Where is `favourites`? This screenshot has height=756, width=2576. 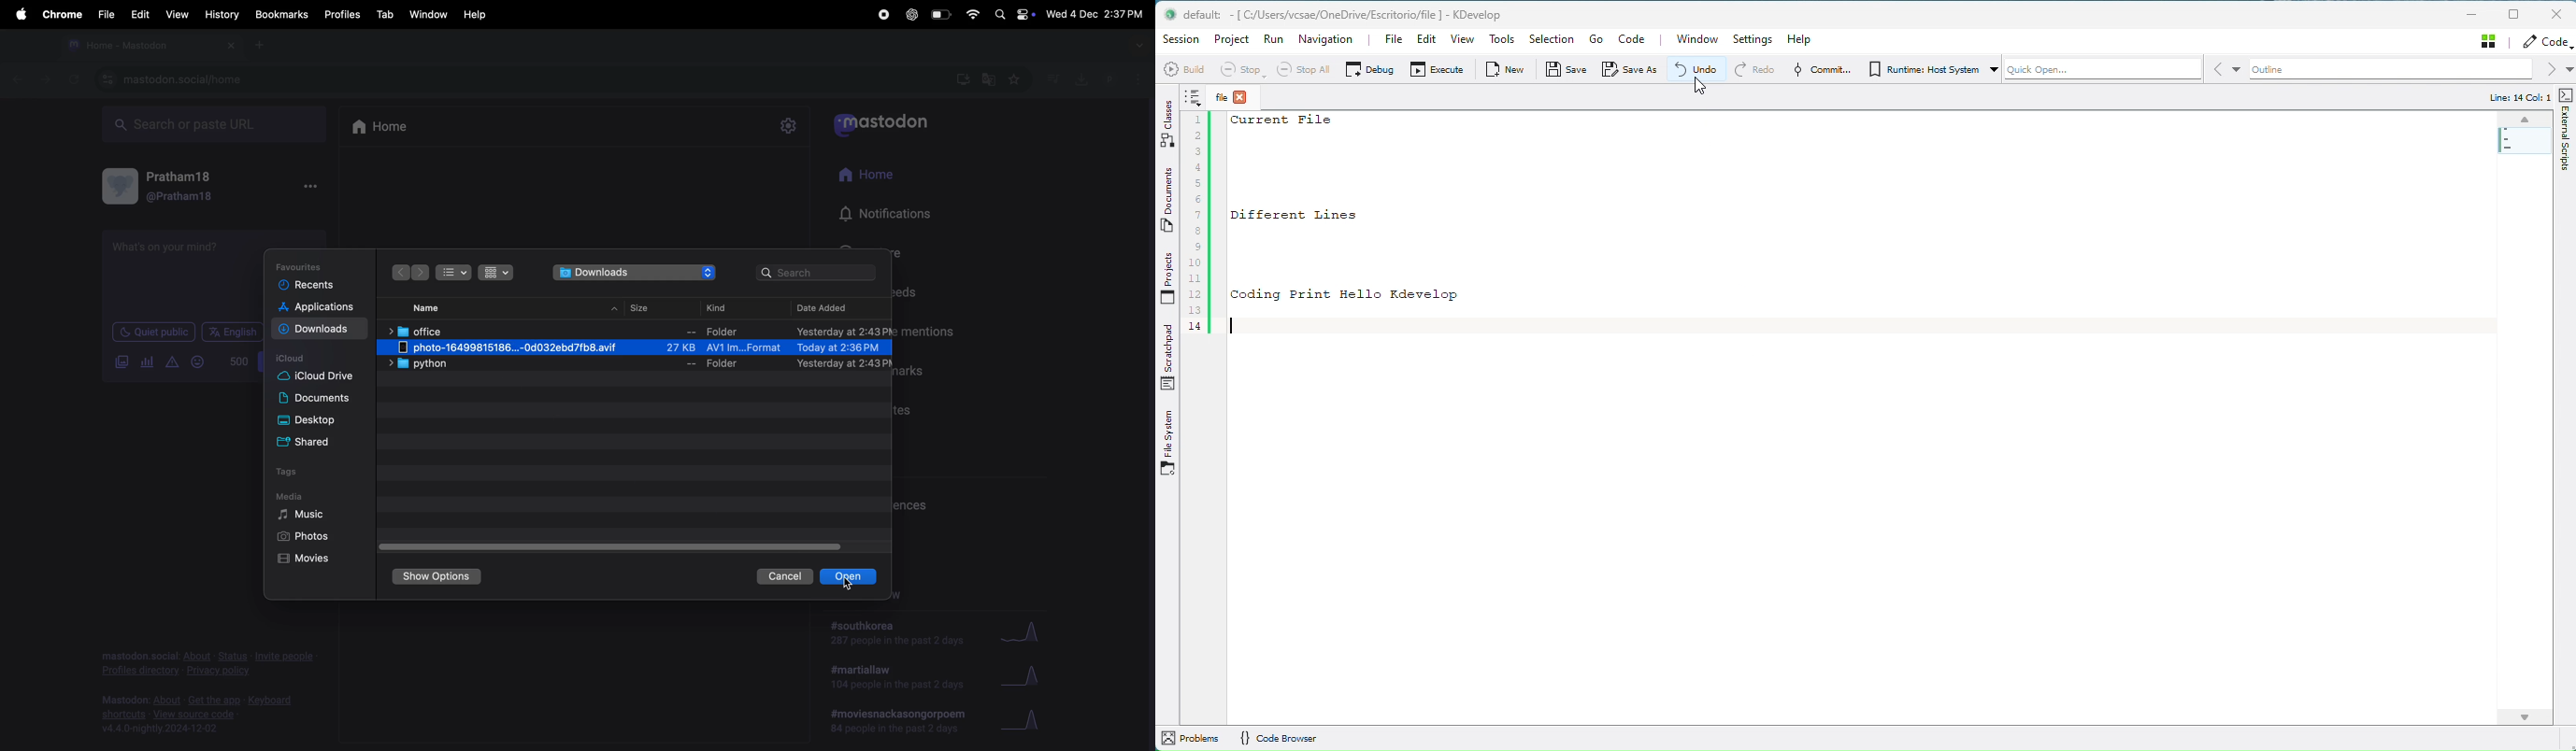
favourites is located at coordinates (1014, 81).